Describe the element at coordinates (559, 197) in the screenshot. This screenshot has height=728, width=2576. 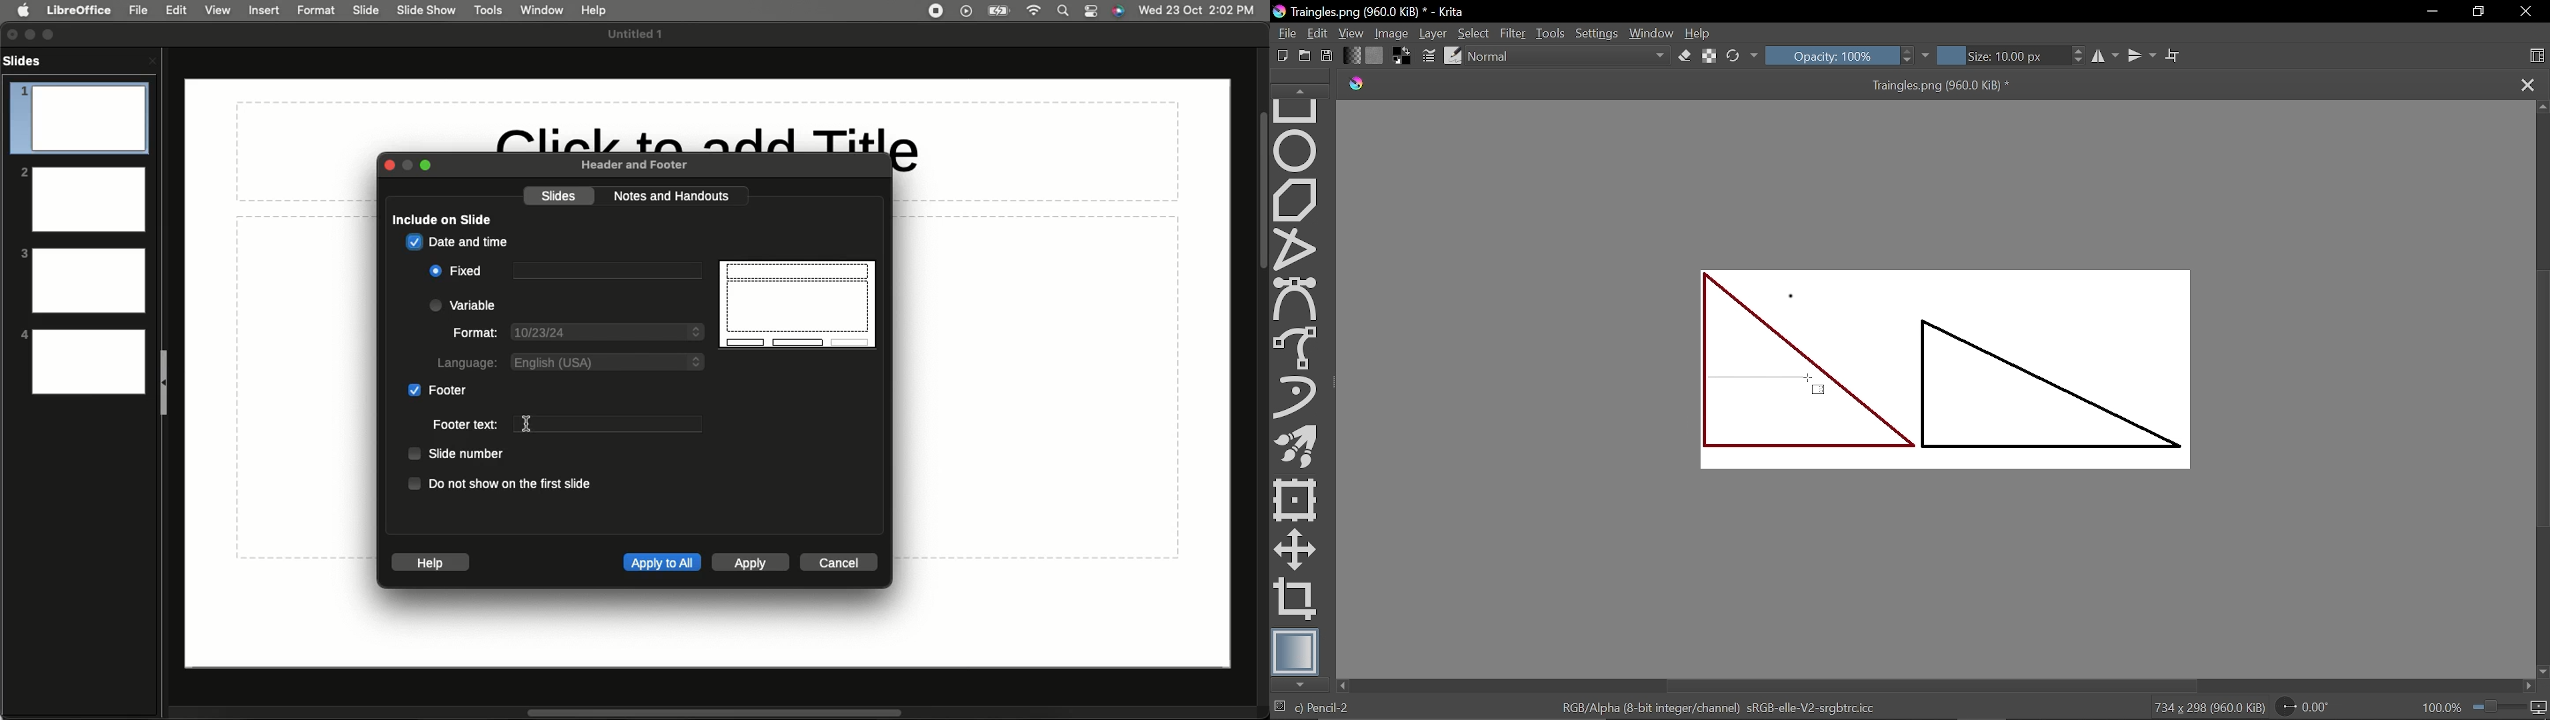
I see `Slides` at that location.